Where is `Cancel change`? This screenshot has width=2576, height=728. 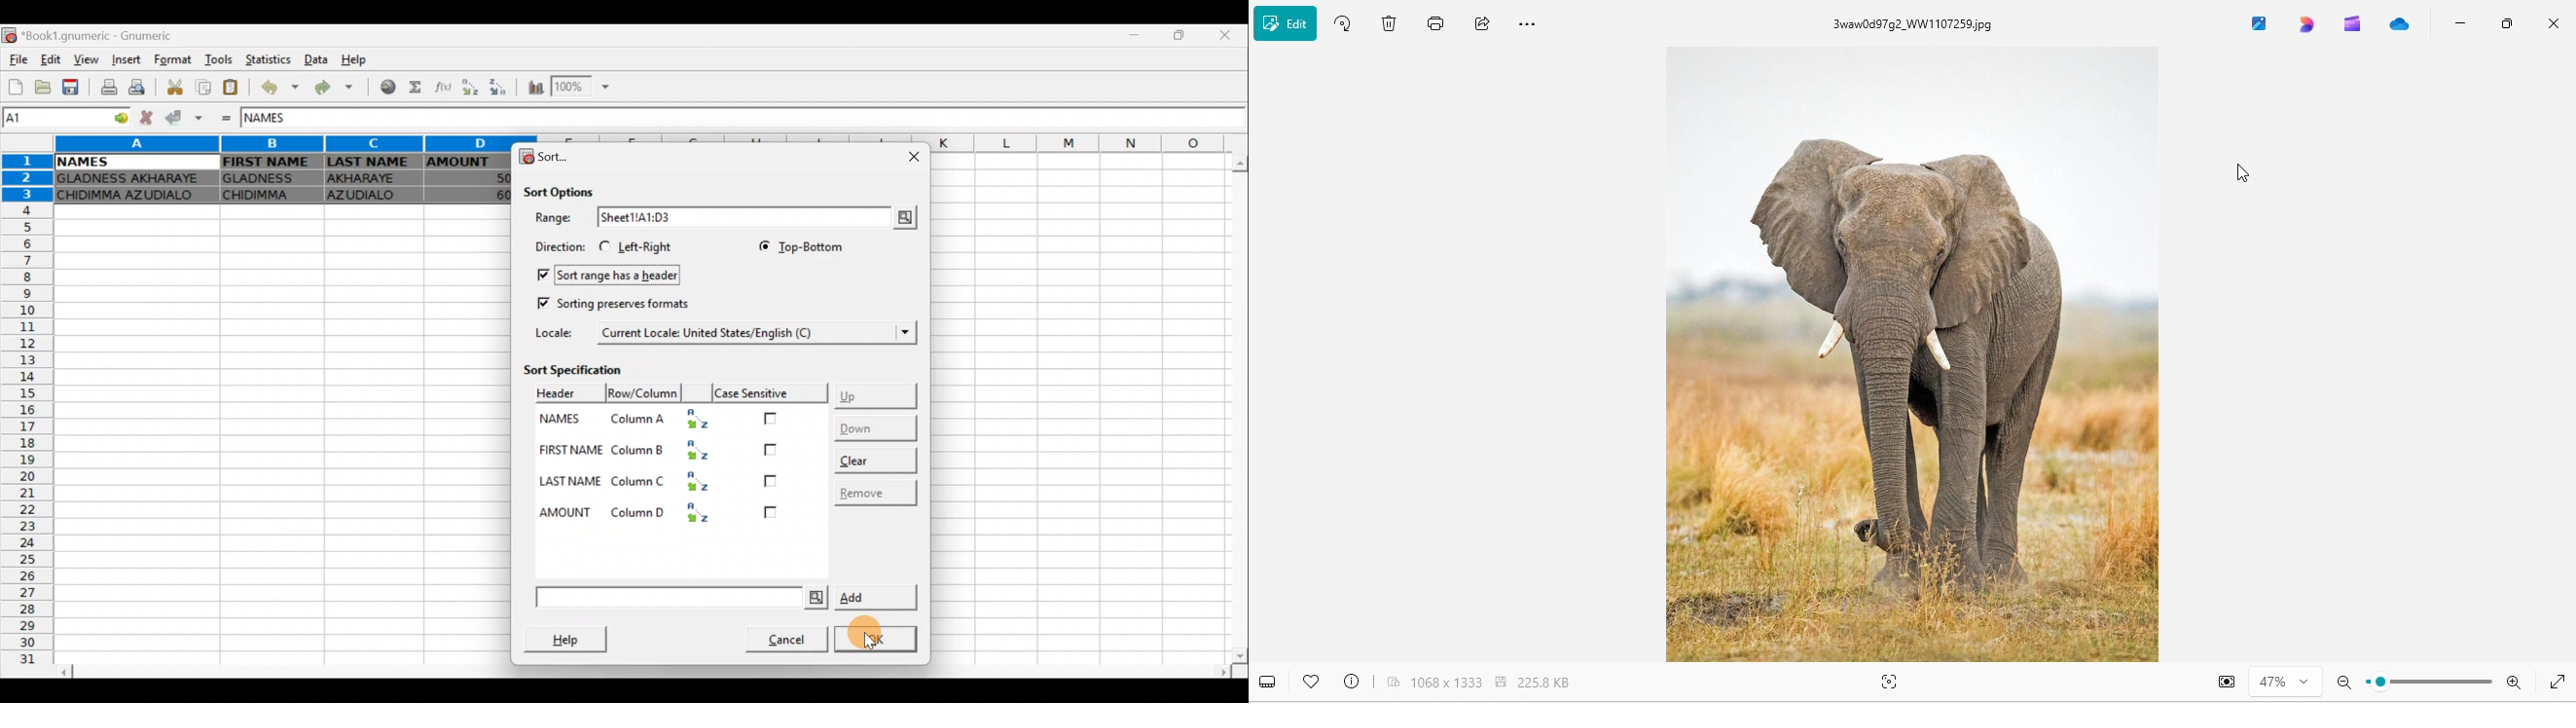
Cancel change is located at coordinates (144, 118).